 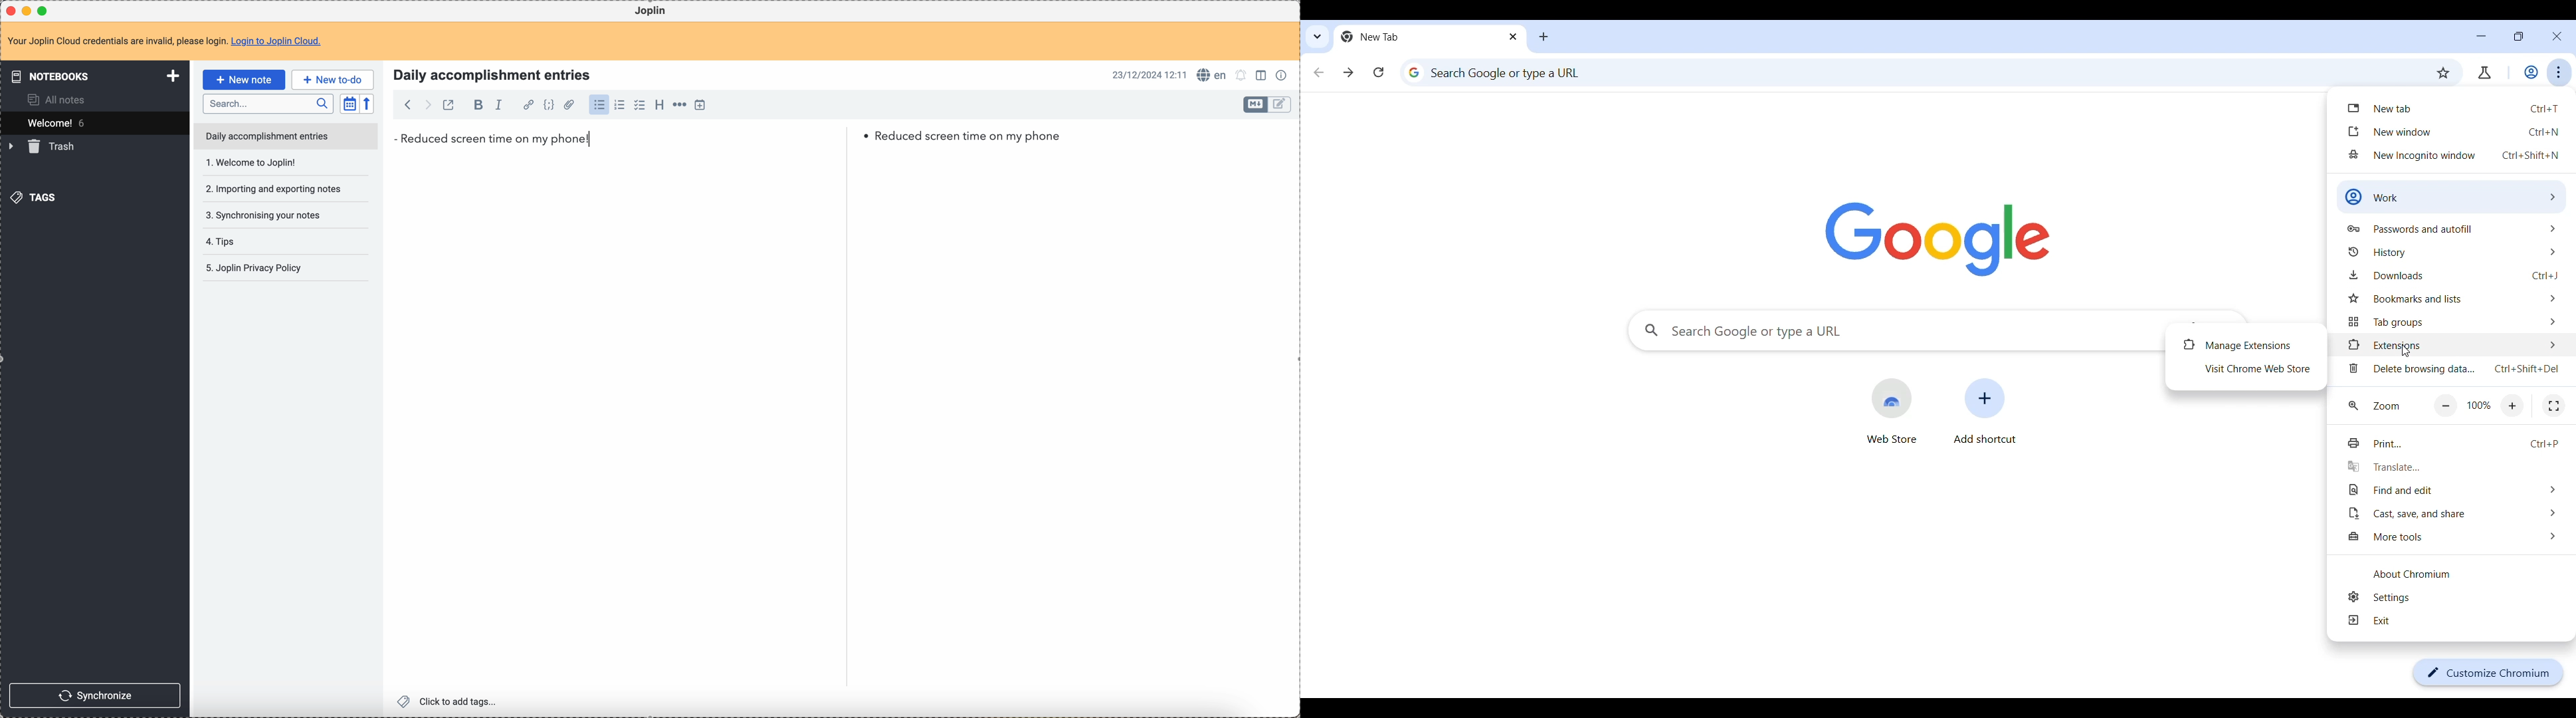 I want to click on set notifications, so click(x=1242, y=76).